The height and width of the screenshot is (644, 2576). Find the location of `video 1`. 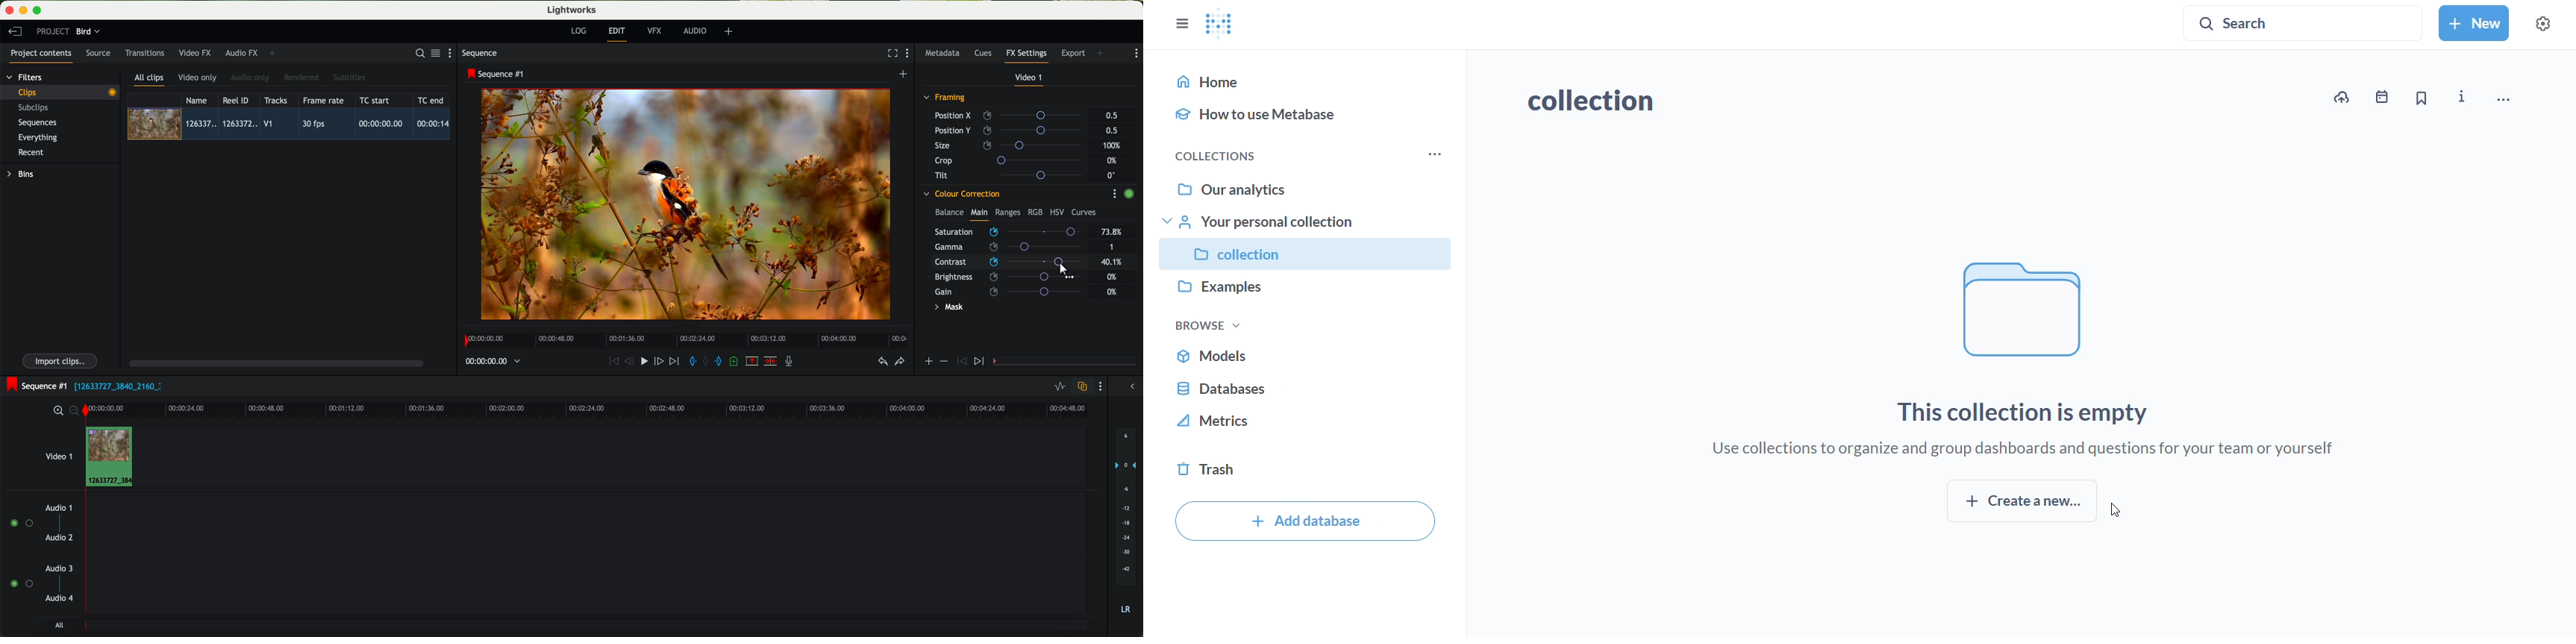

video 1 is located at coordinates (58, 455).